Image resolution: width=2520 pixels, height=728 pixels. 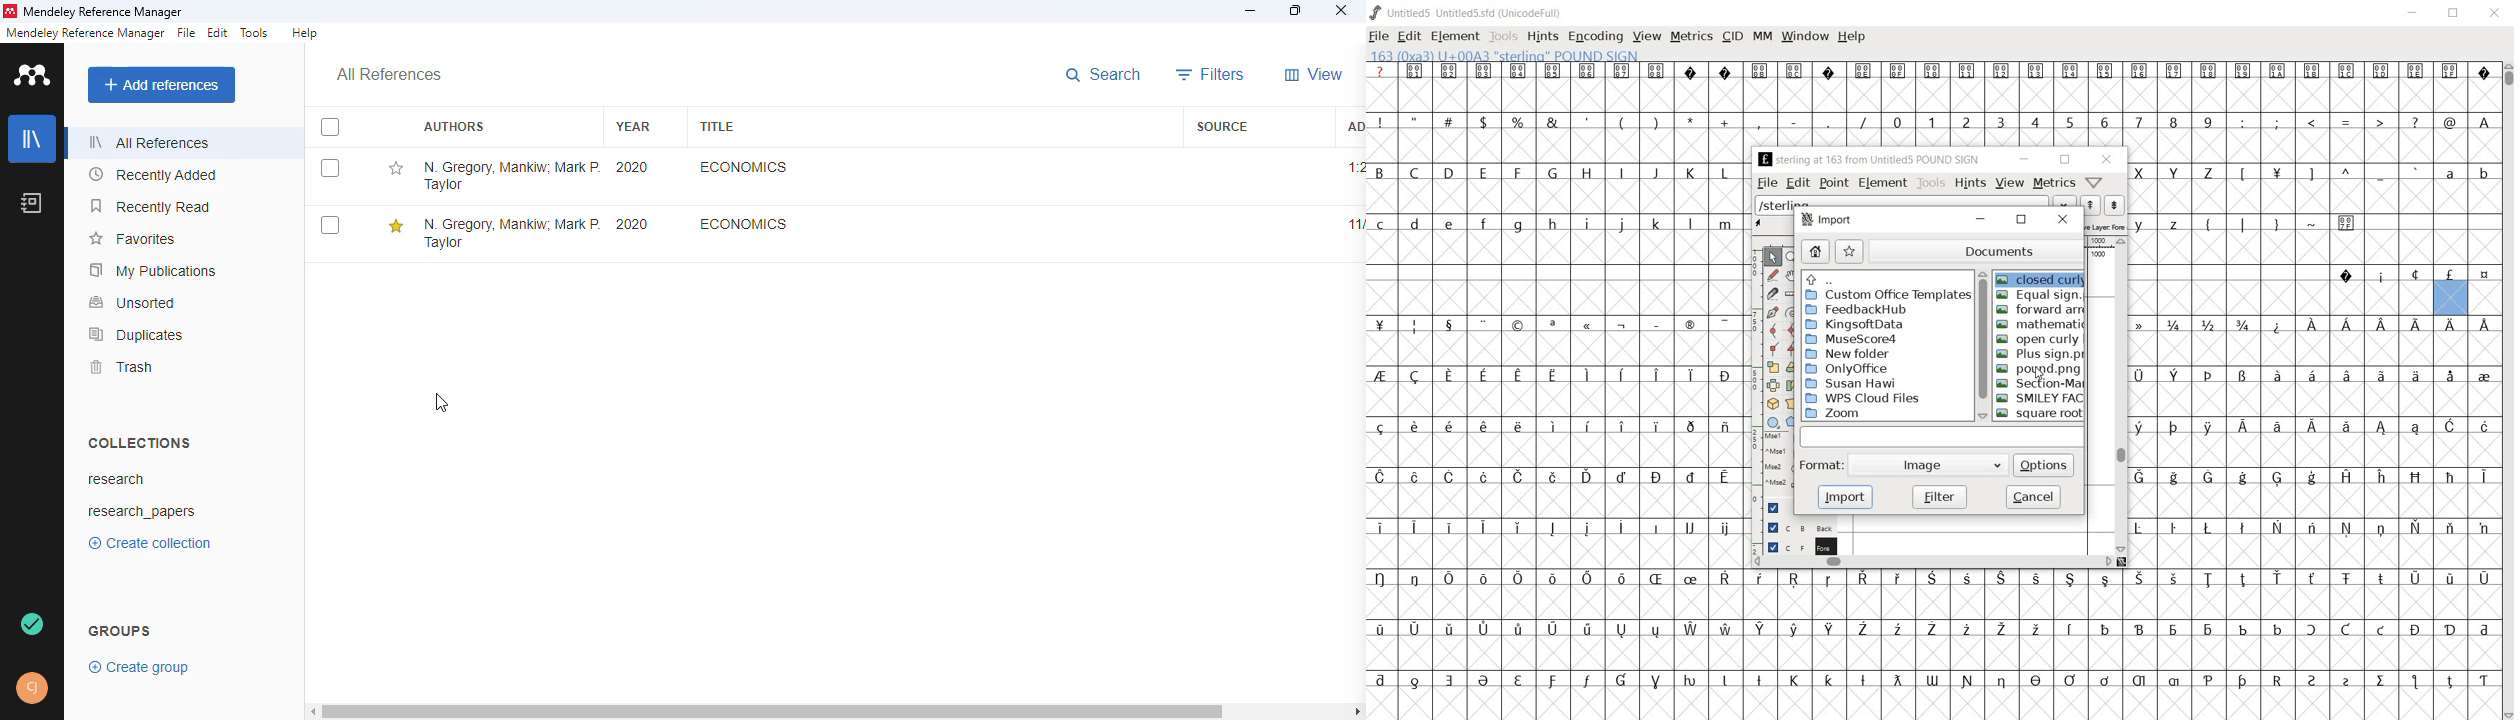 I want to click on D, so click(x=1448, y=172).